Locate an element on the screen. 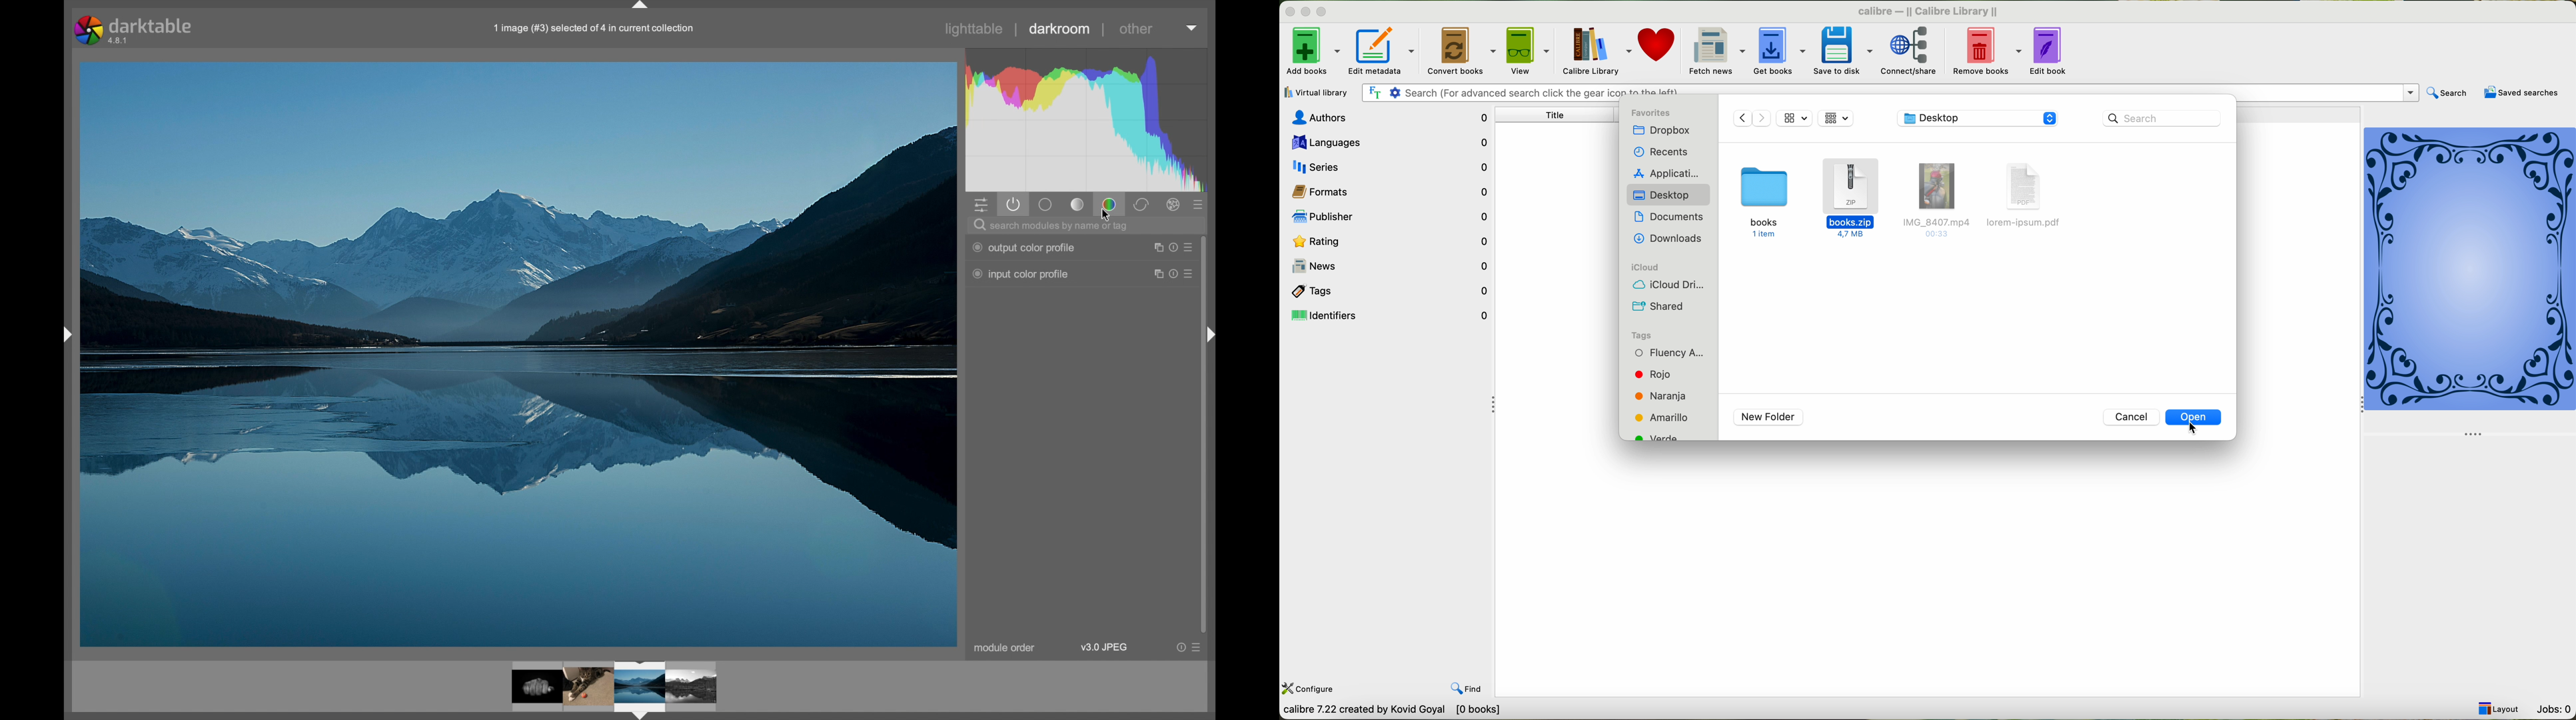 Image resolution: width=2576 pixels, height=728 pixels. yellow tag is located at coordinates (1663, 418).